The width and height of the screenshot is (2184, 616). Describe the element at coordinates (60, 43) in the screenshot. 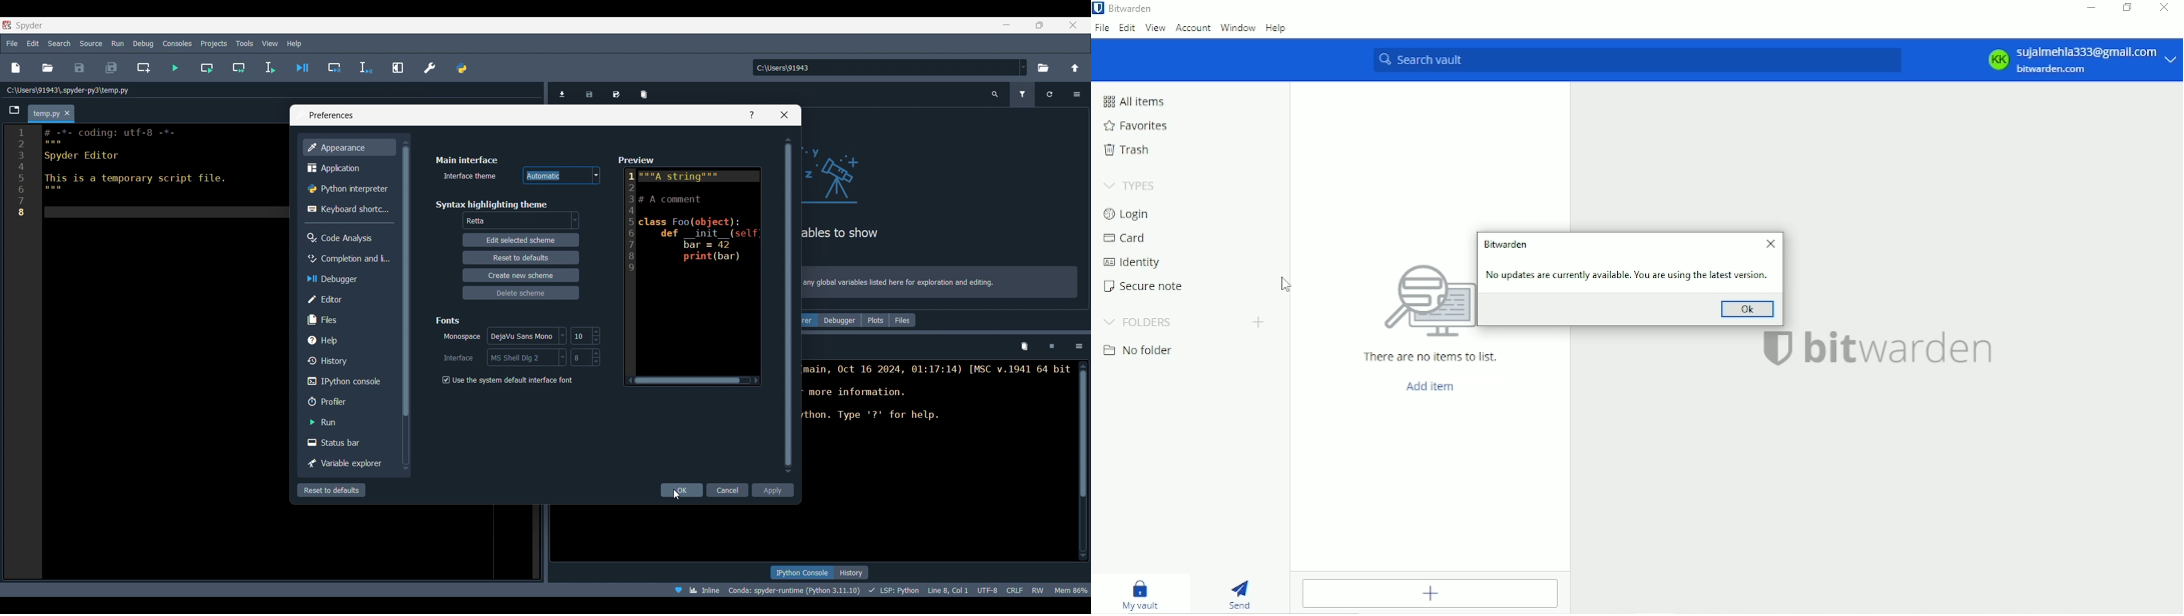

I see `Search menu` at that location.